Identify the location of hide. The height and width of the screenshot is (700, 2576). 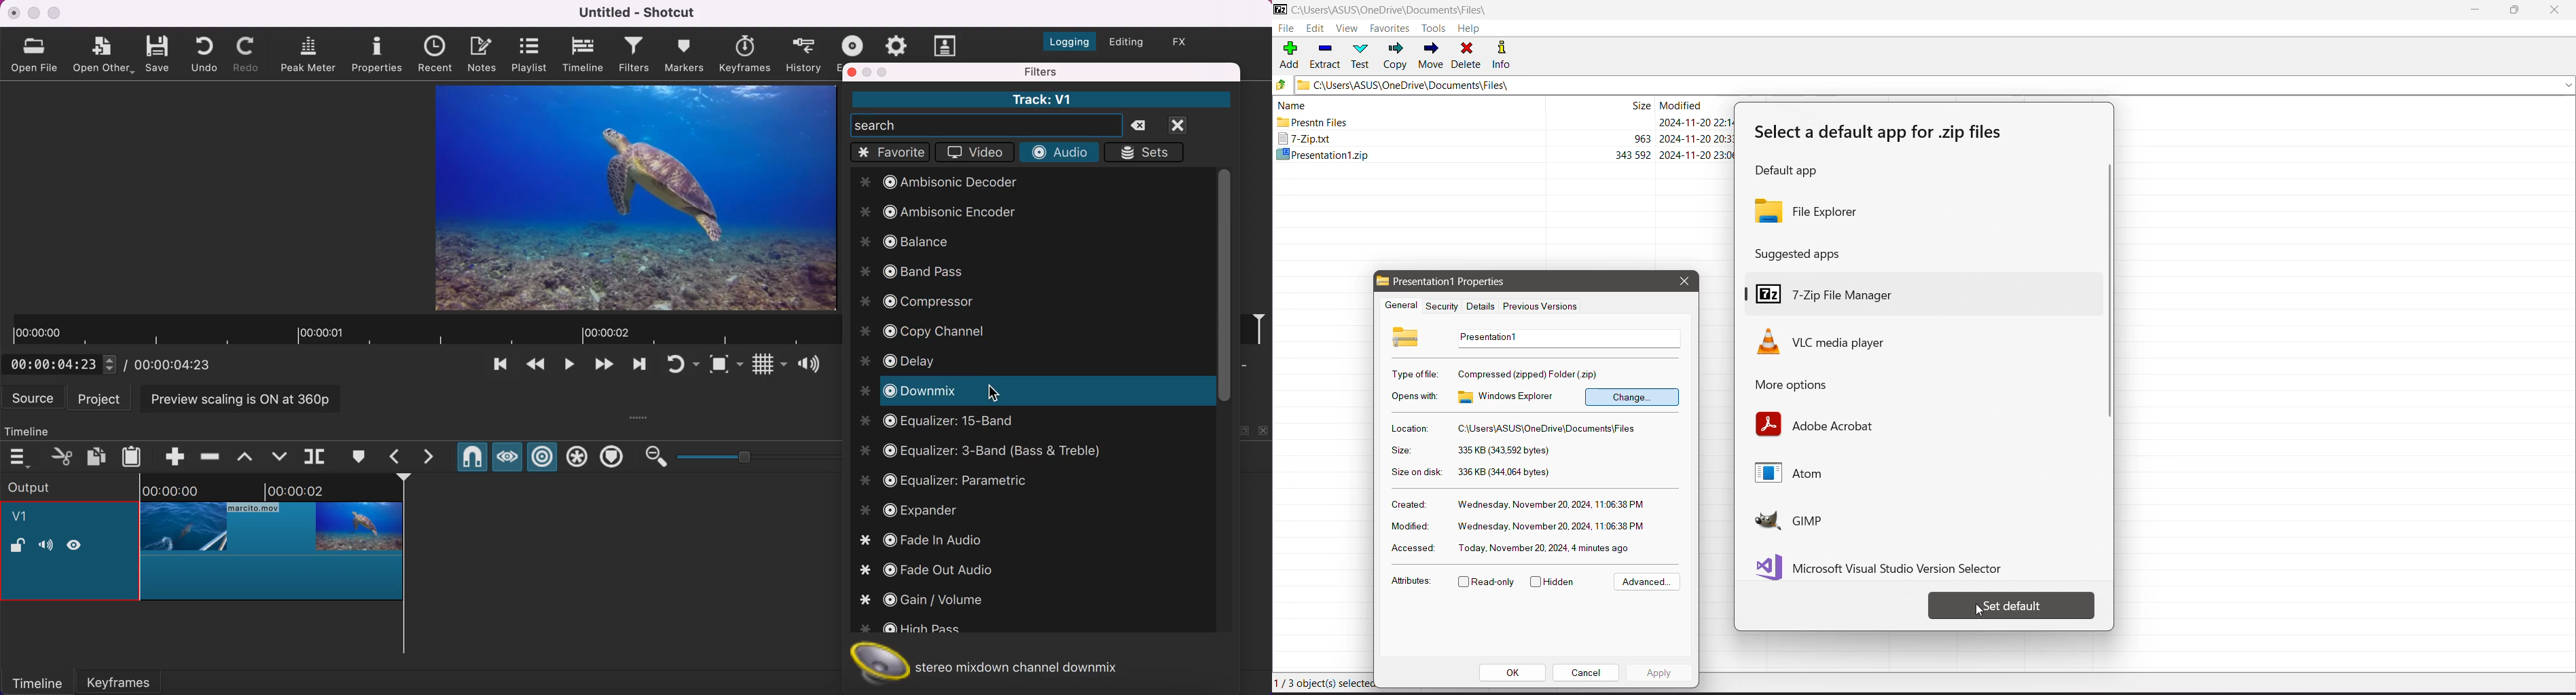
(78, 544).